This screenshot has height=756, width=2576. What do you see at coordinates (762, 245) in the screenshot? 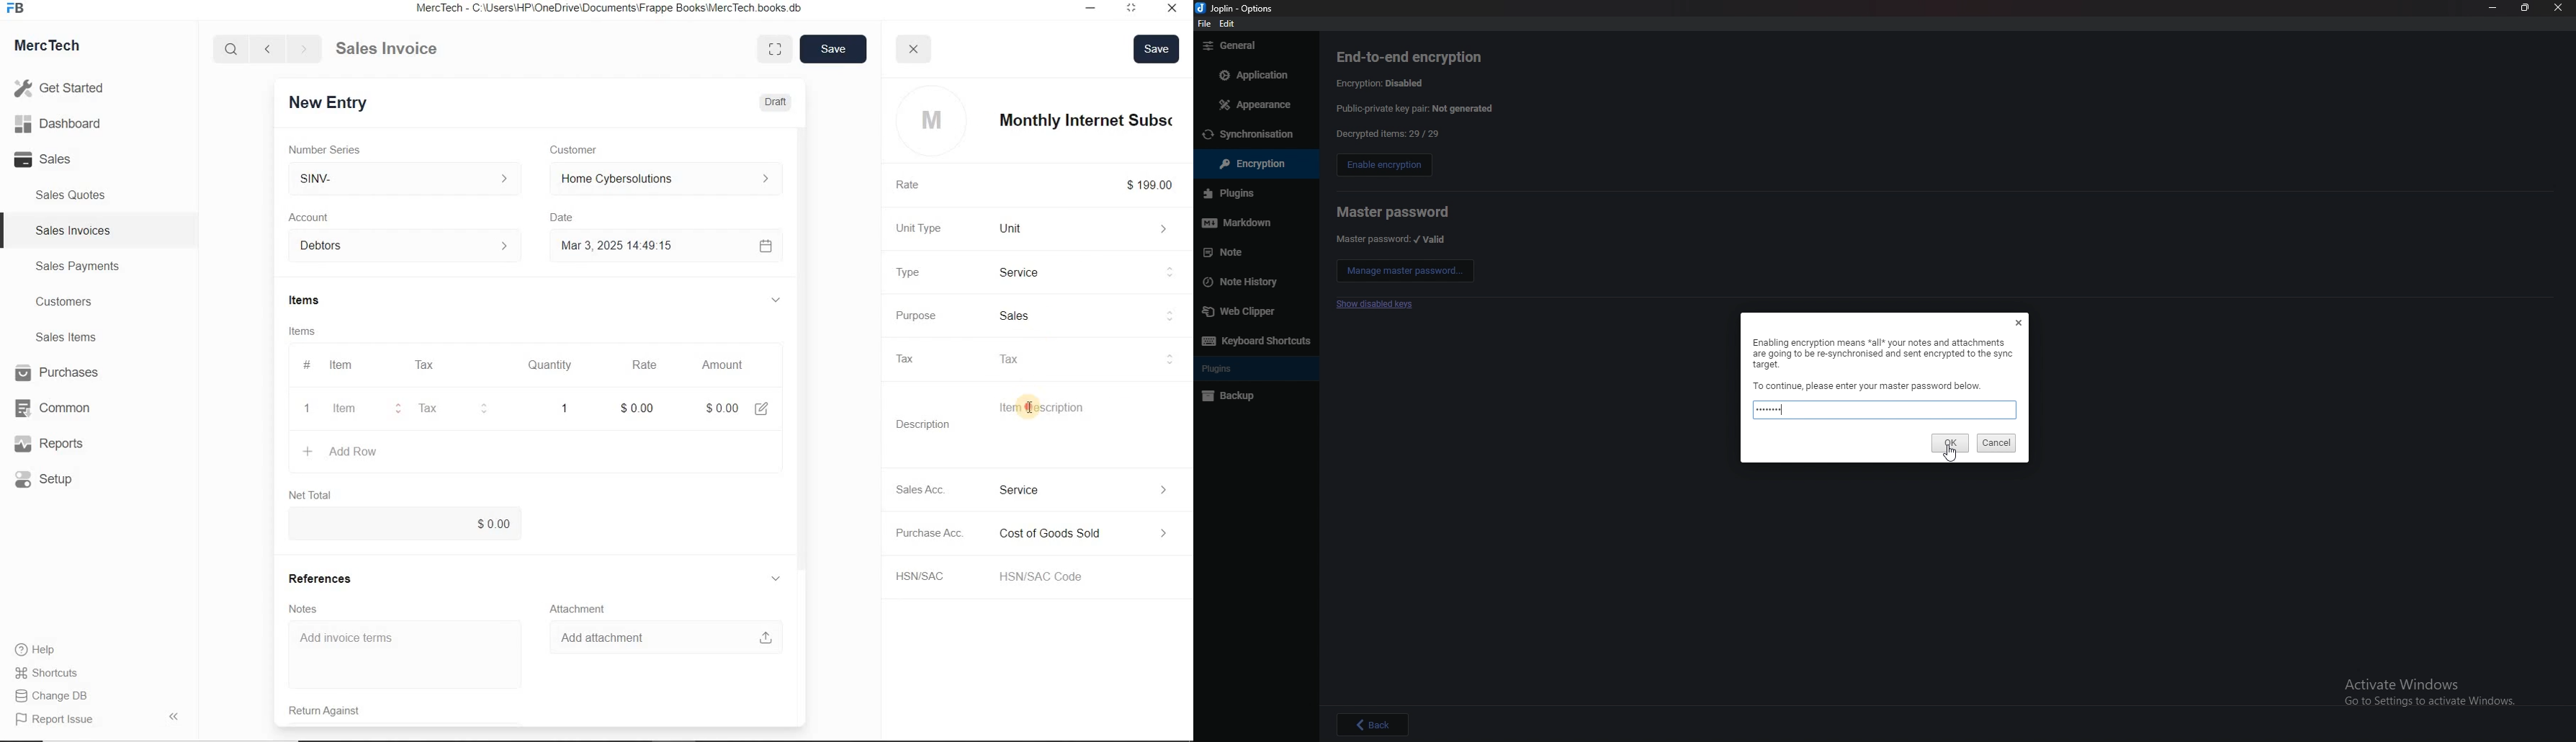
I see `Calendar` at bounding box center [762, 245].